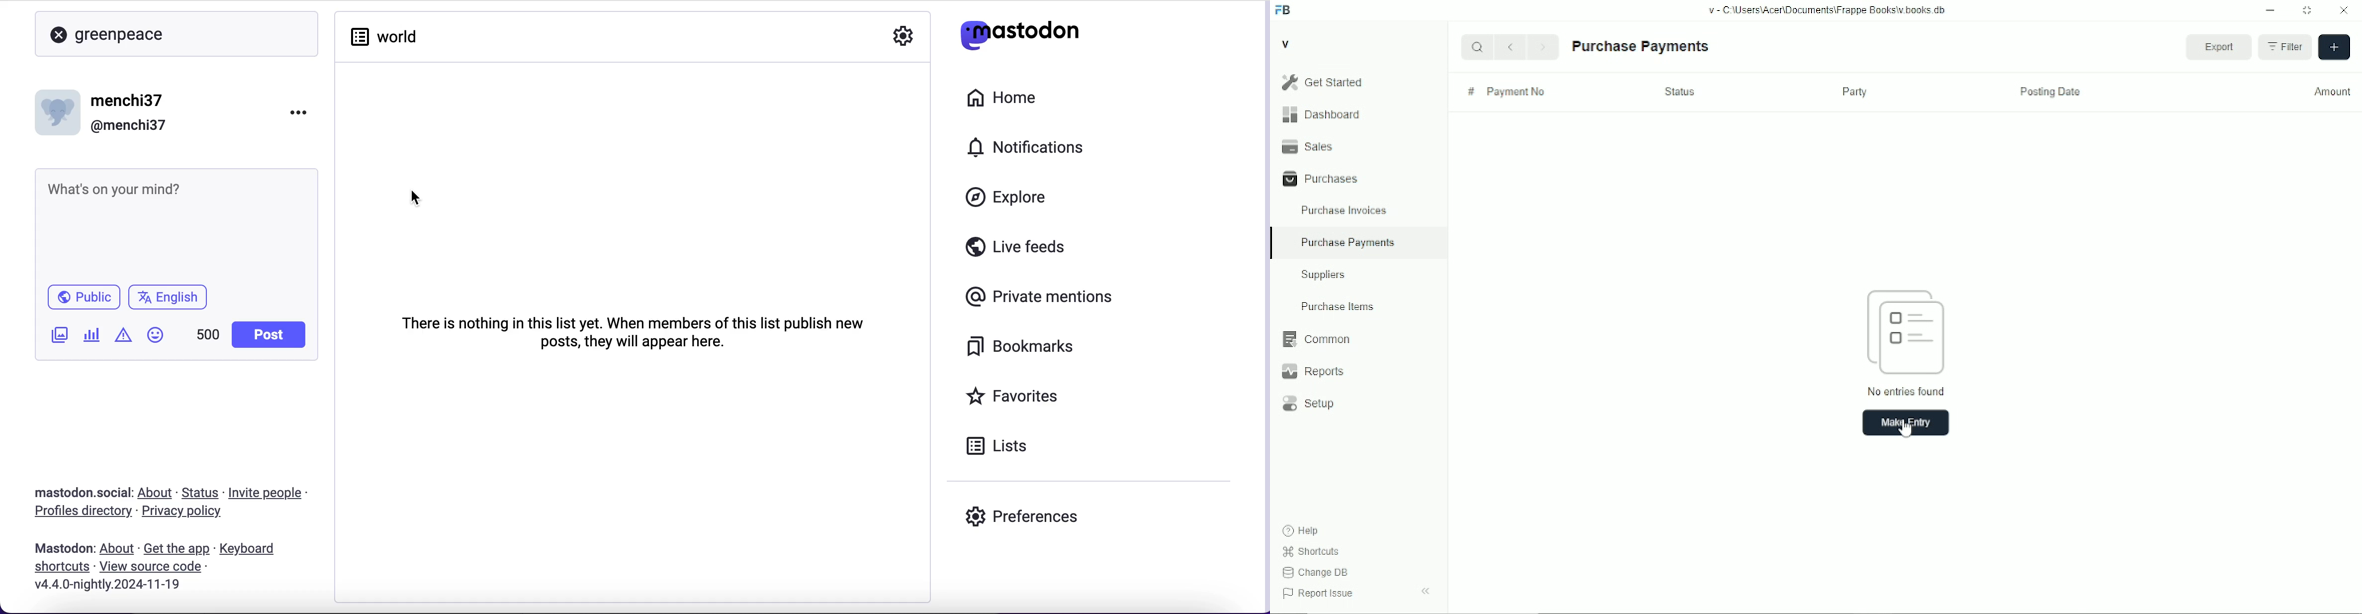 This screenshot has width=2380, height=616. What do you see at coordinates (1359, 403) in the screenshot?
I see `Setup` at bounding box center [1359, 403].